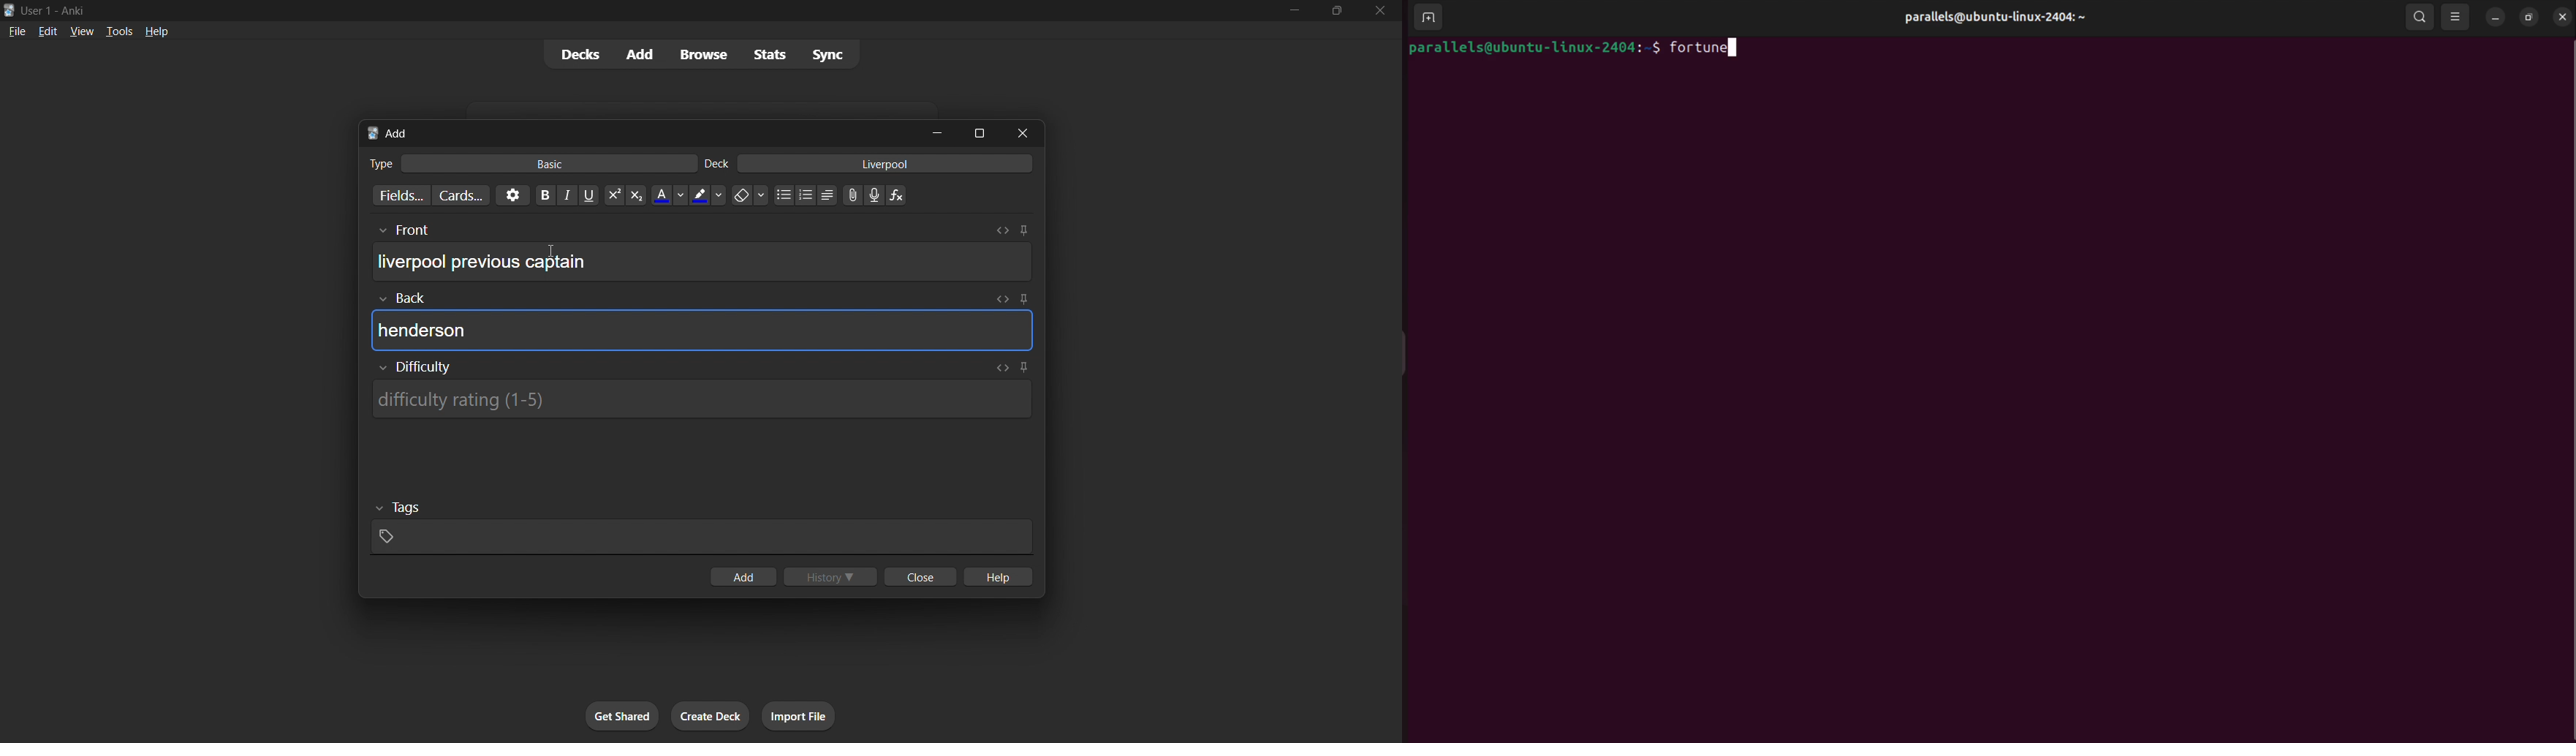 This screenshot has width=2576, height=756. What do you see at coordinates (613, 196) in the screenshot?
I see `superscript` at bounding box center [613, 196].